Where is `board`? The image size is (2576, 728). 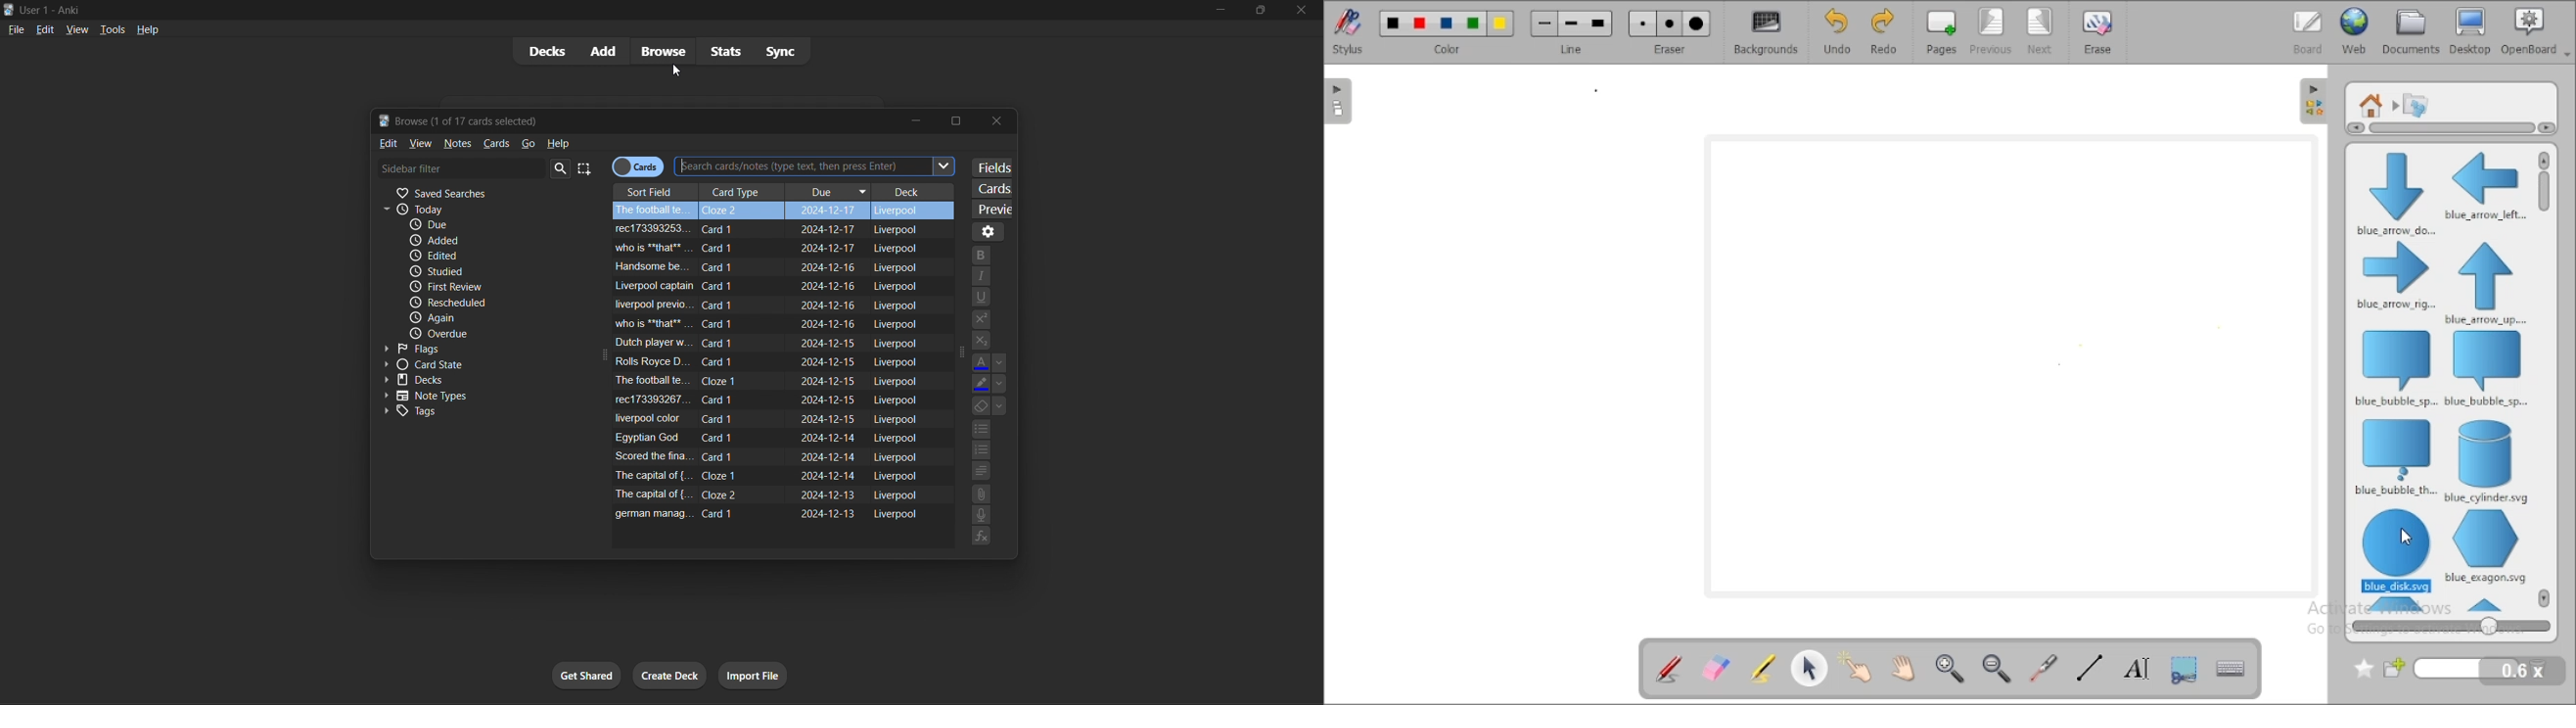 board is located at coordinates (2308, 31).